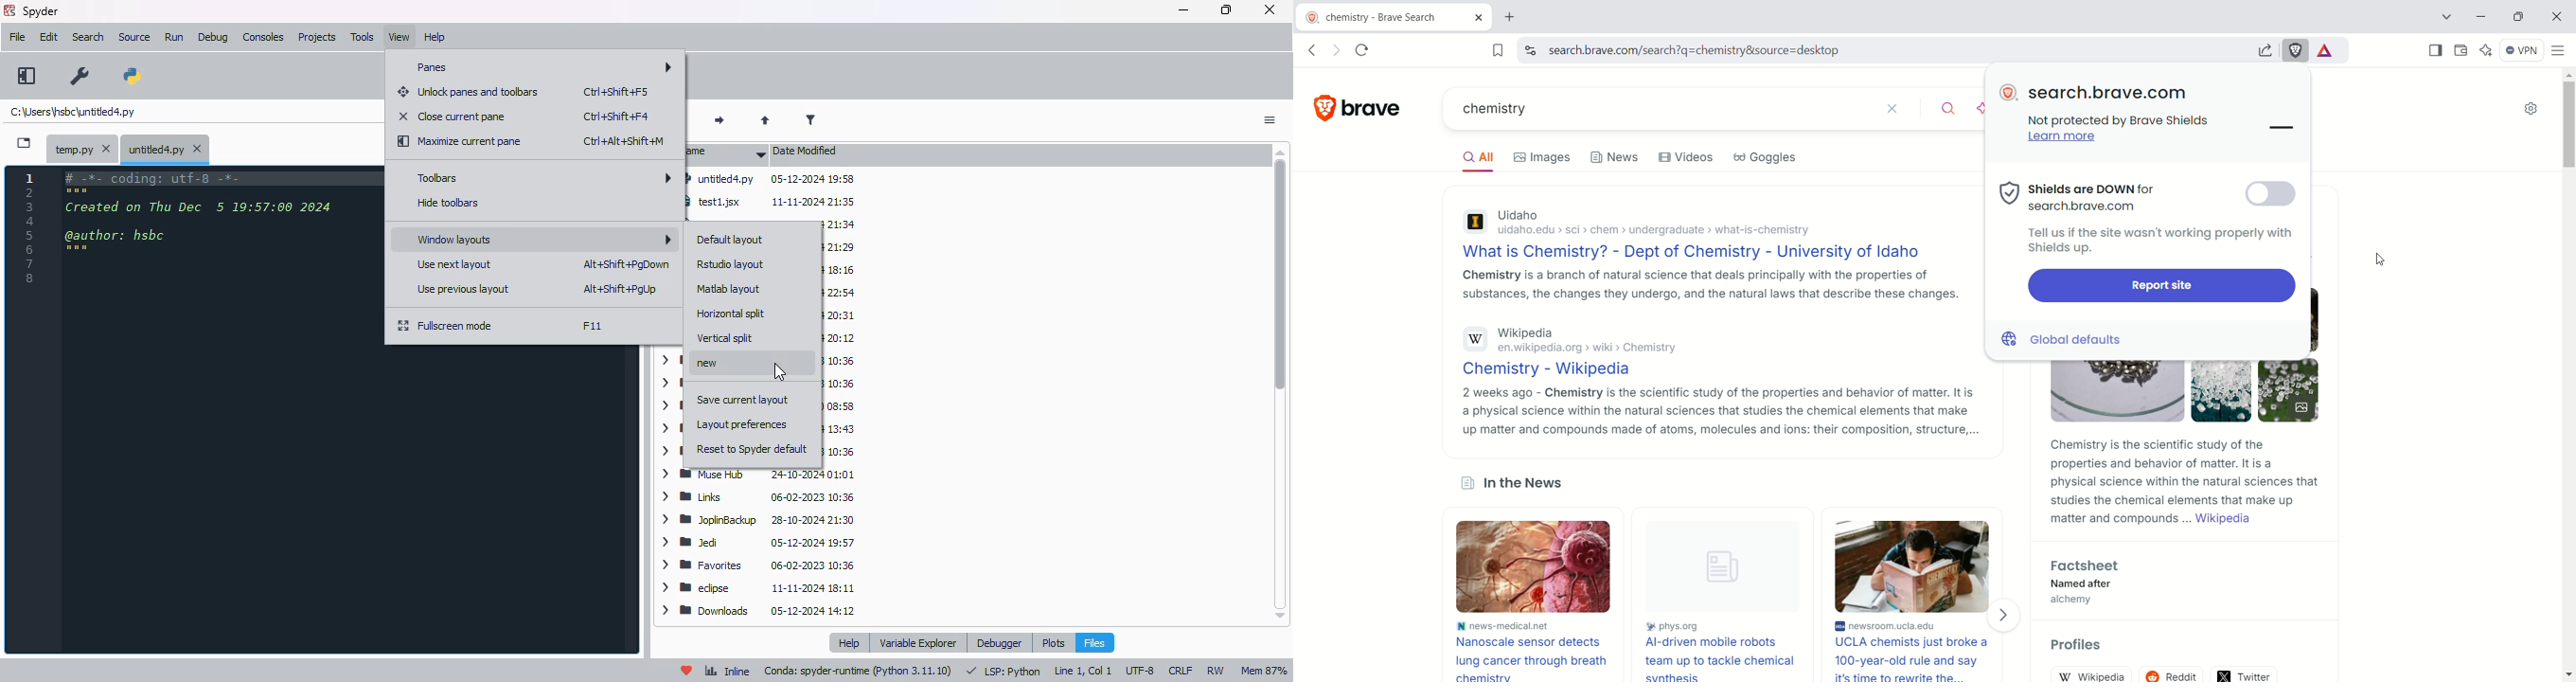 Image resolution: width=2576 pixels, height=700 pixels. I want to click on options, so click(1269, 121).